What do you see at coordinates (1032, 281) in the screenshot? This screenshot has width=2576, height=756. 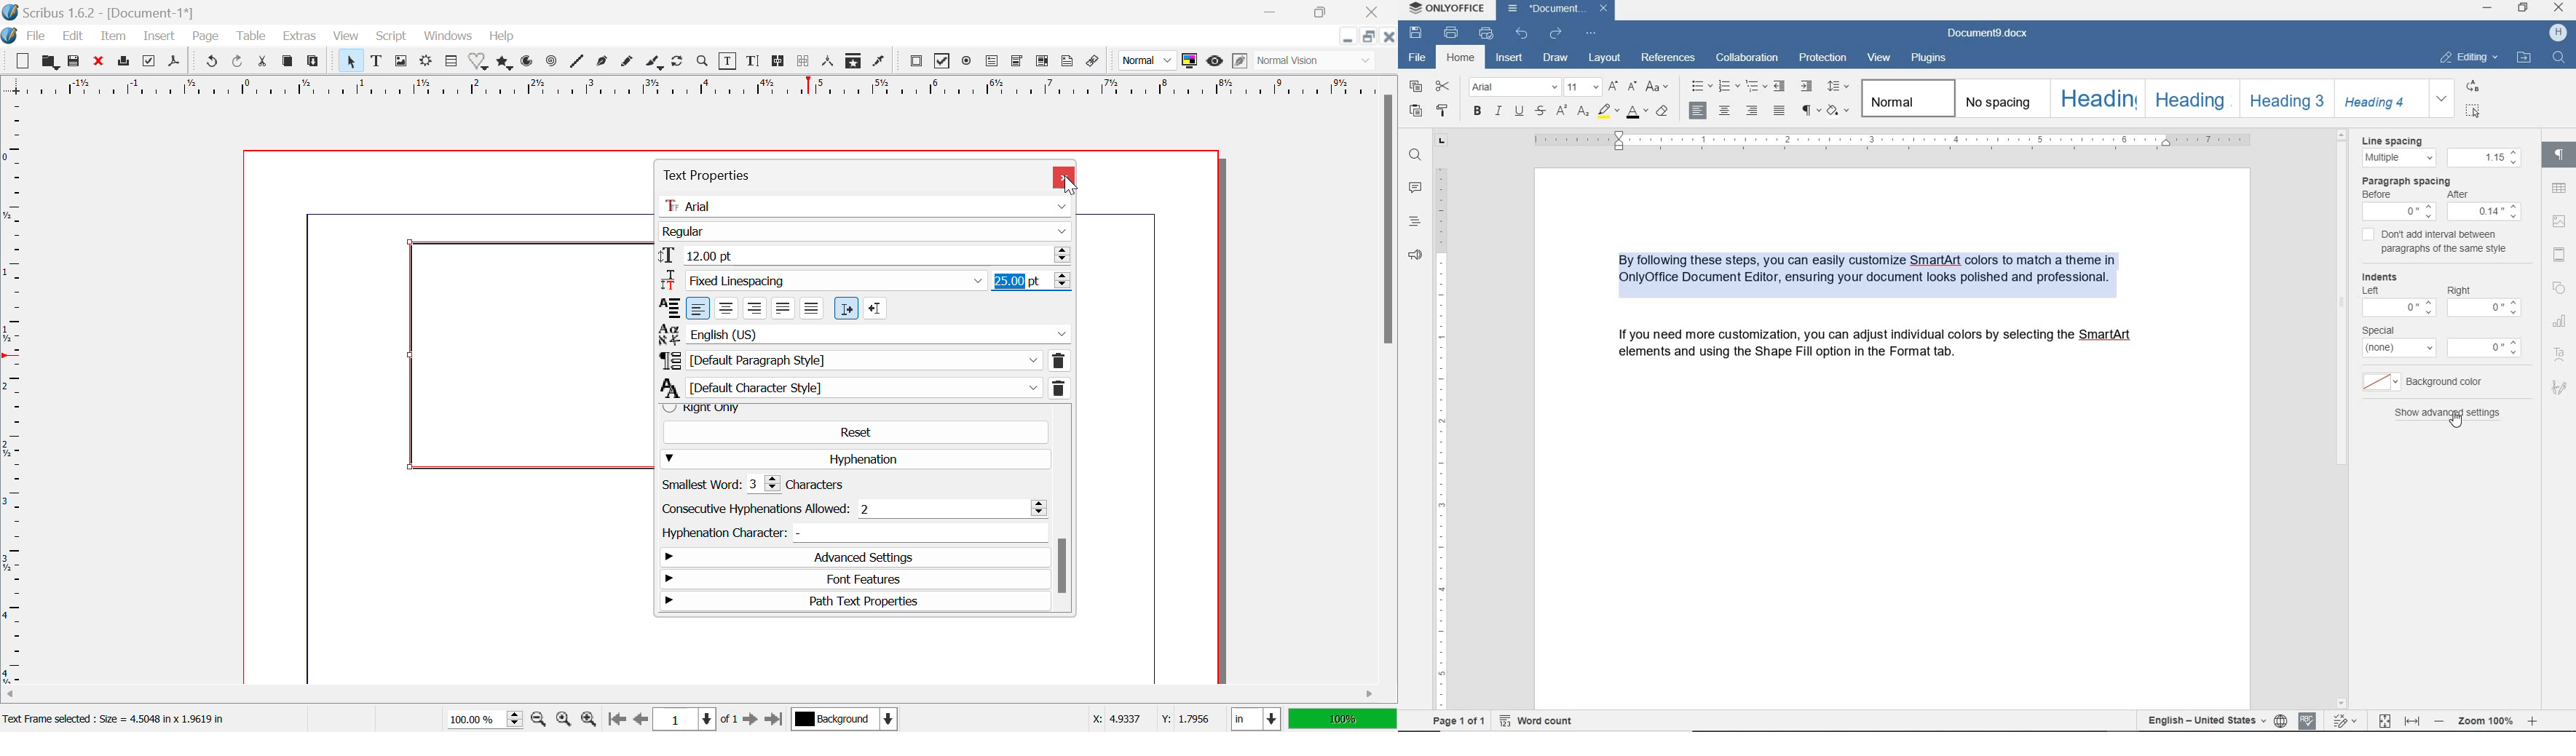 I see `25.00 pt` at bounding box center [1032, 281].